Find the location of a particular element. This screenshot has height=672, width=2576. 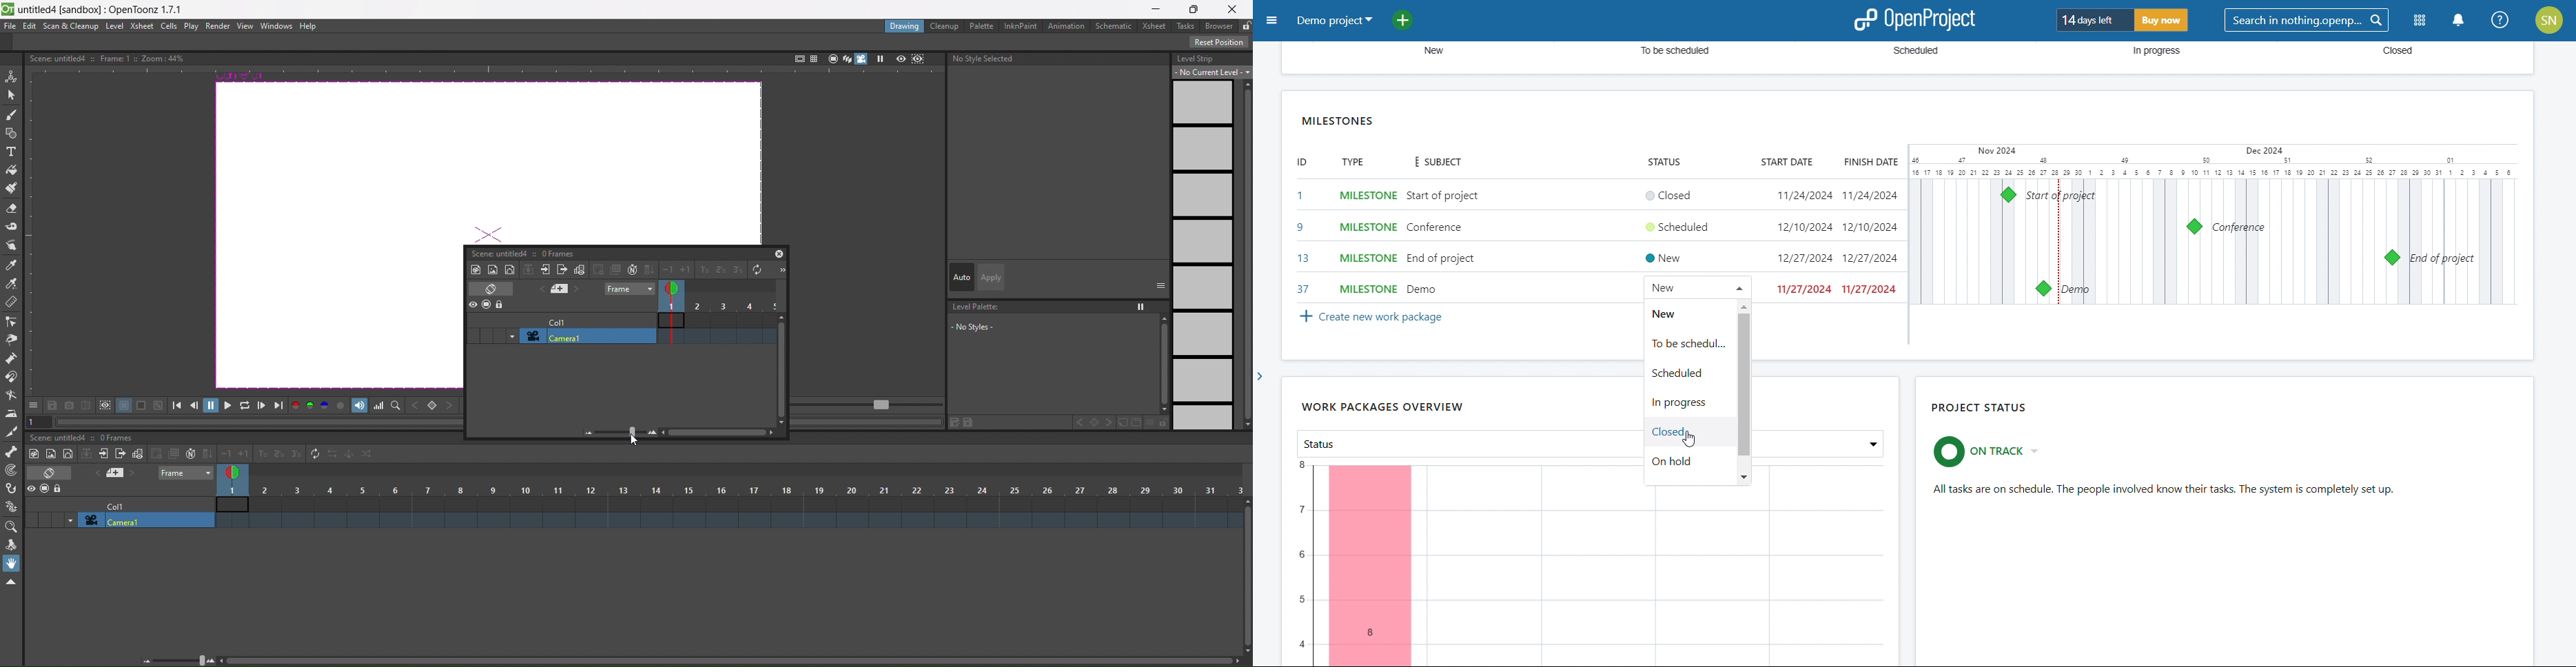

scroll up is located at coordinates (2568, 47).